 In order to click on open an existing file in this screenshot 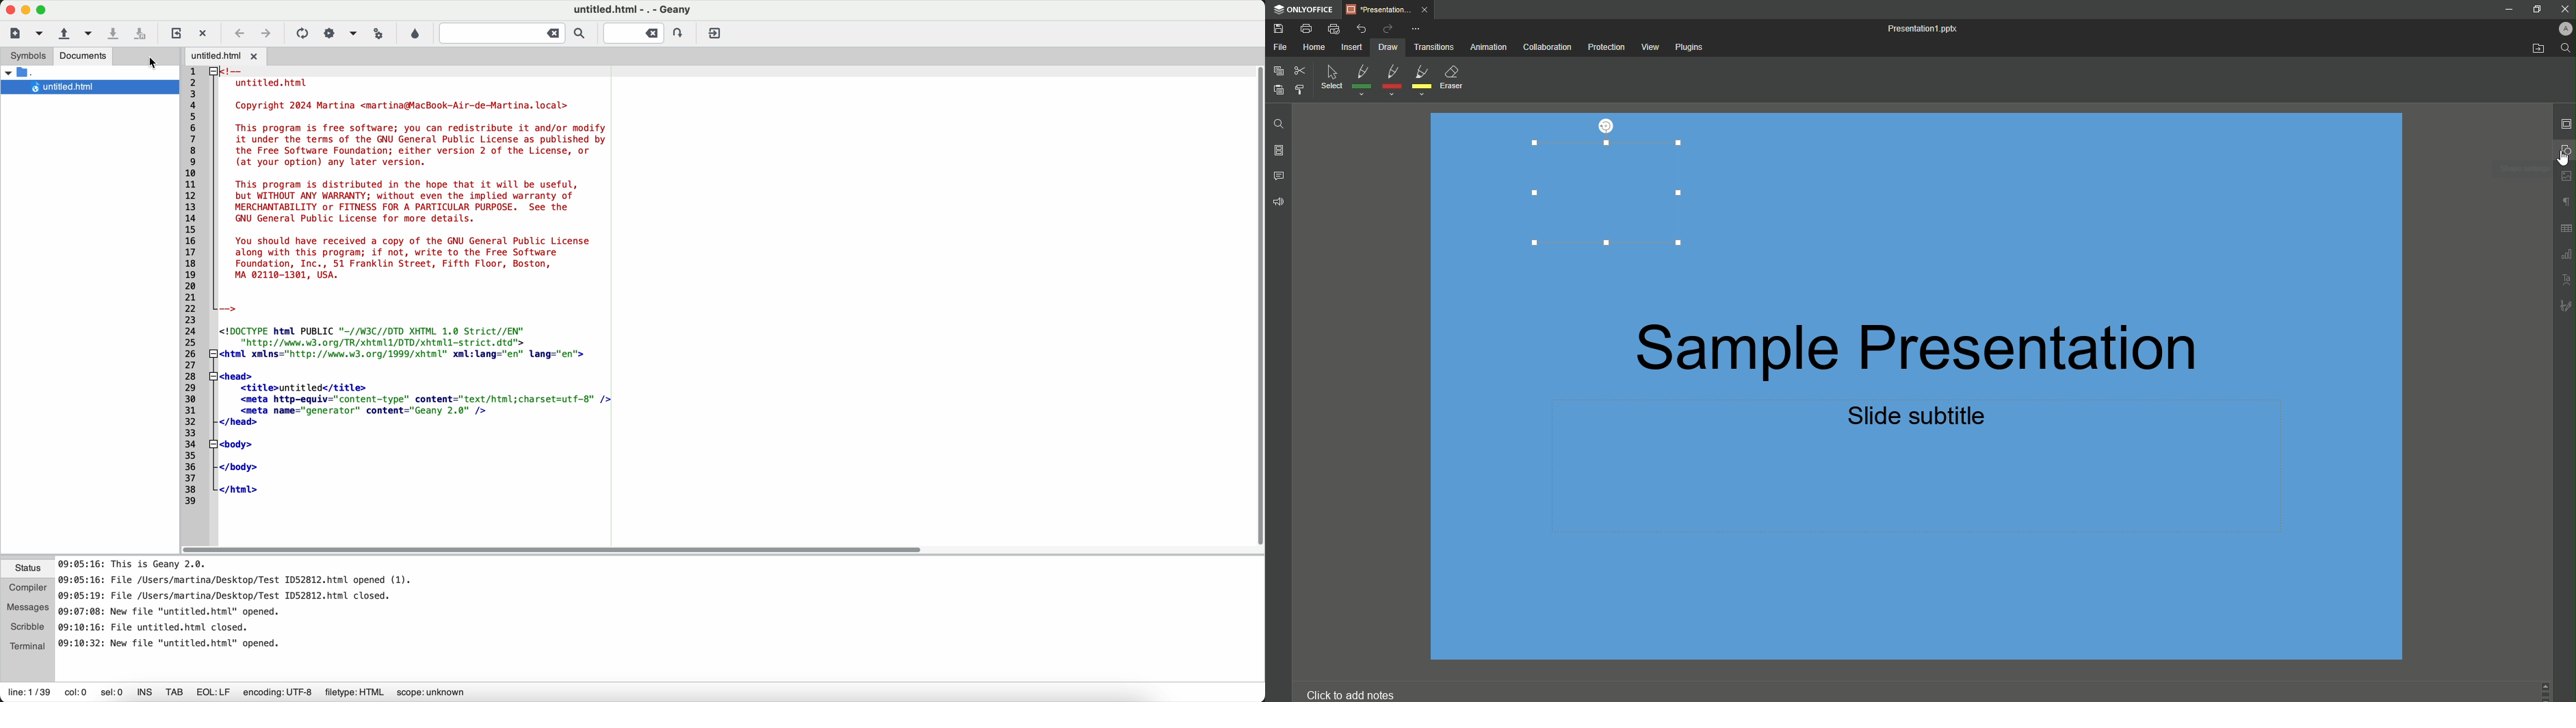, I will do `click(64, 32)`.